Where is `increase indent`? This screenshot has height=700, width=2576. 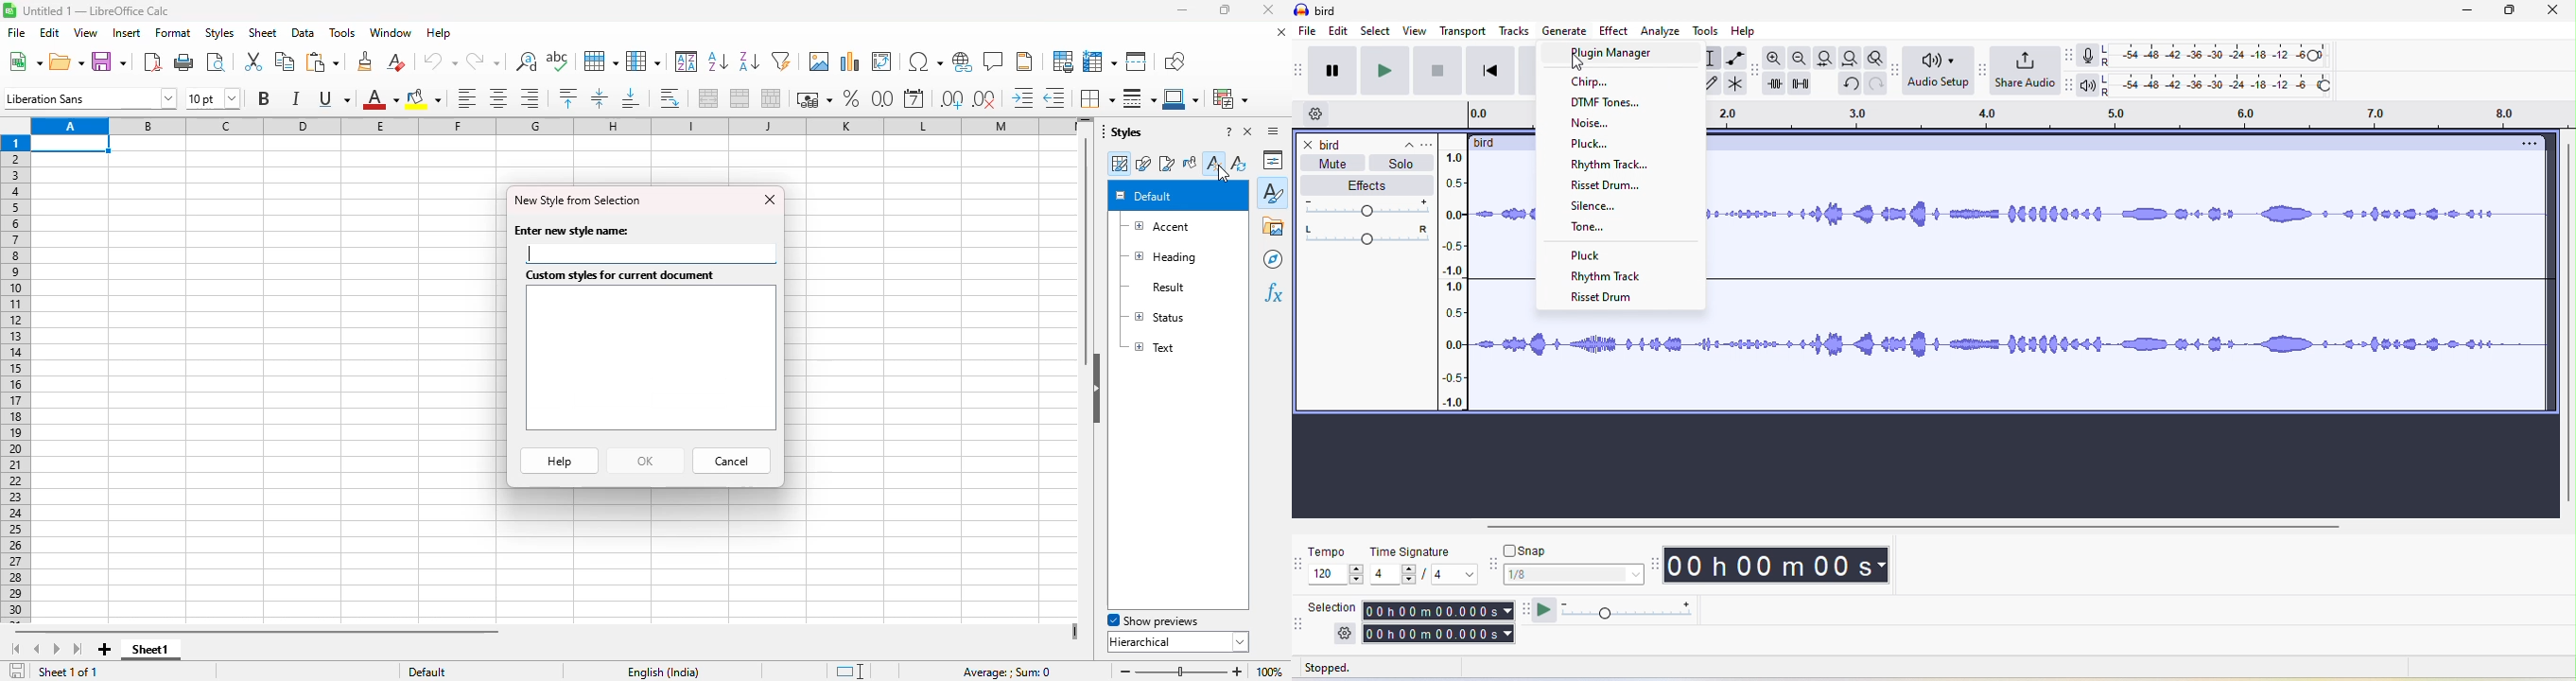 increase indent is located at coordinates (1021, 97).